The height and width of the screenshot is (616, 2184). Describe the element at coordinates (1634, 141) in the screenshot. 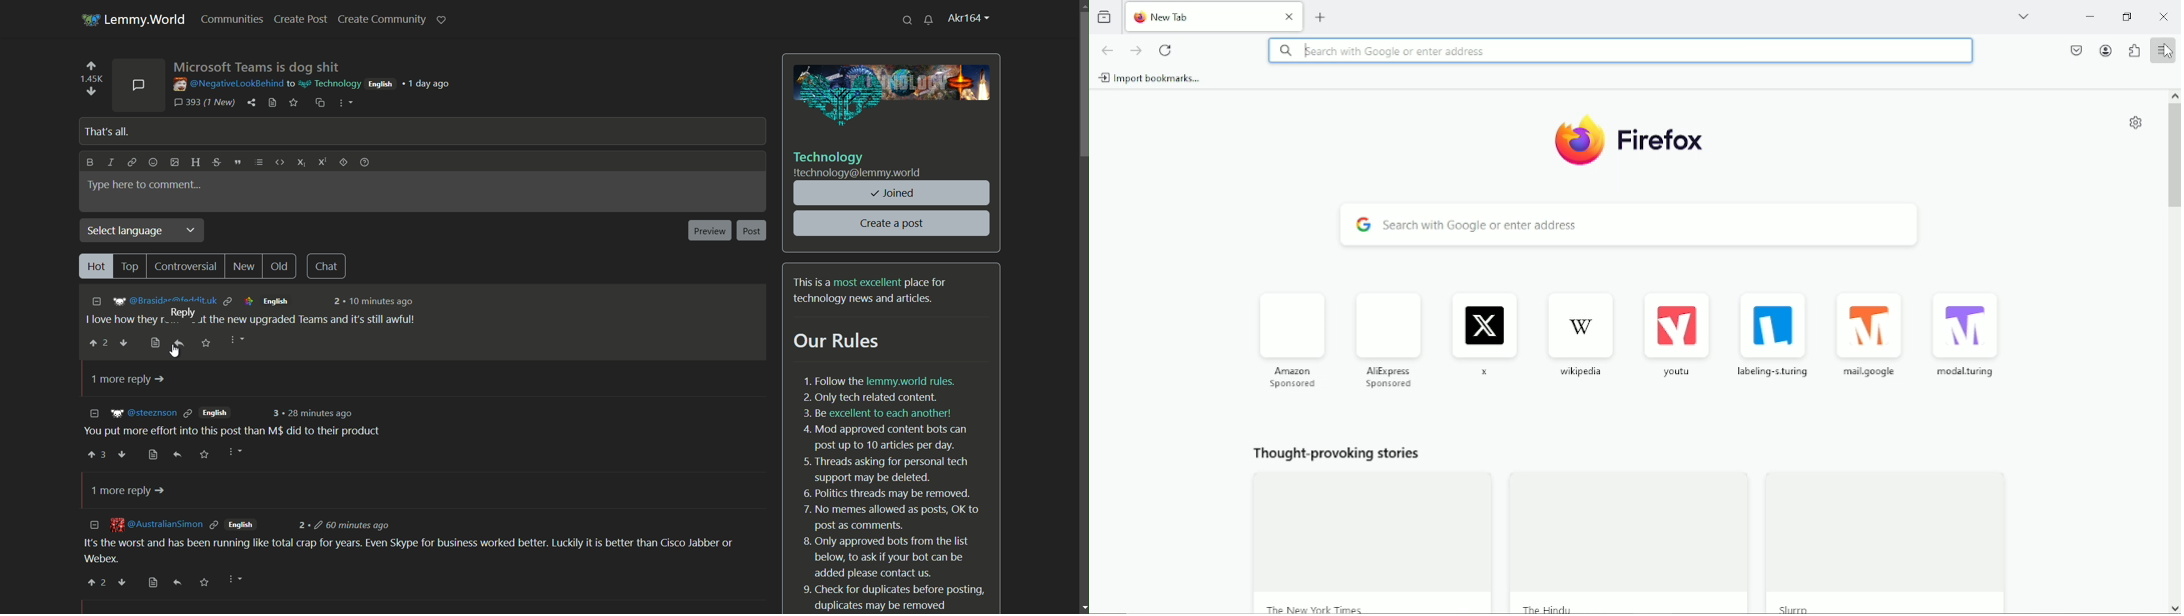

I see `Firefox Logo` at that location.